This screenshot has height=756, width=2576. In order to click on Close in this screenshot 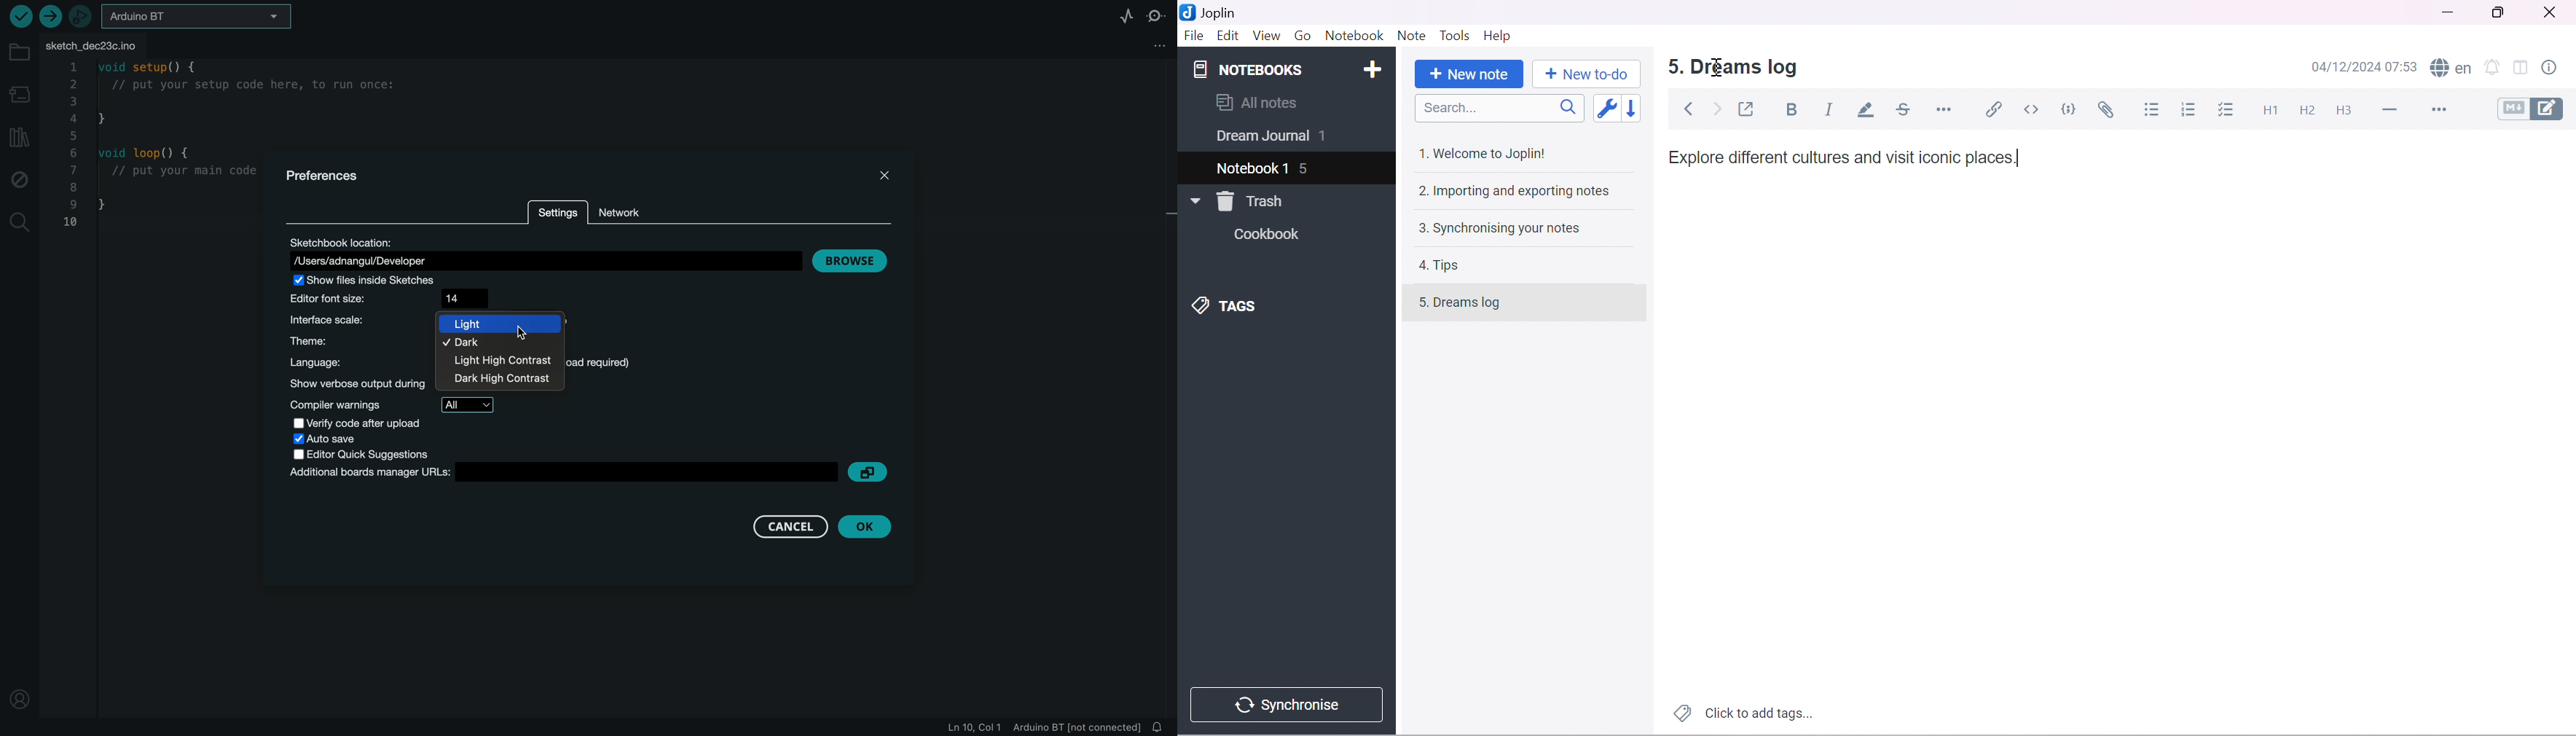, I will do `click(2553, 12)`.